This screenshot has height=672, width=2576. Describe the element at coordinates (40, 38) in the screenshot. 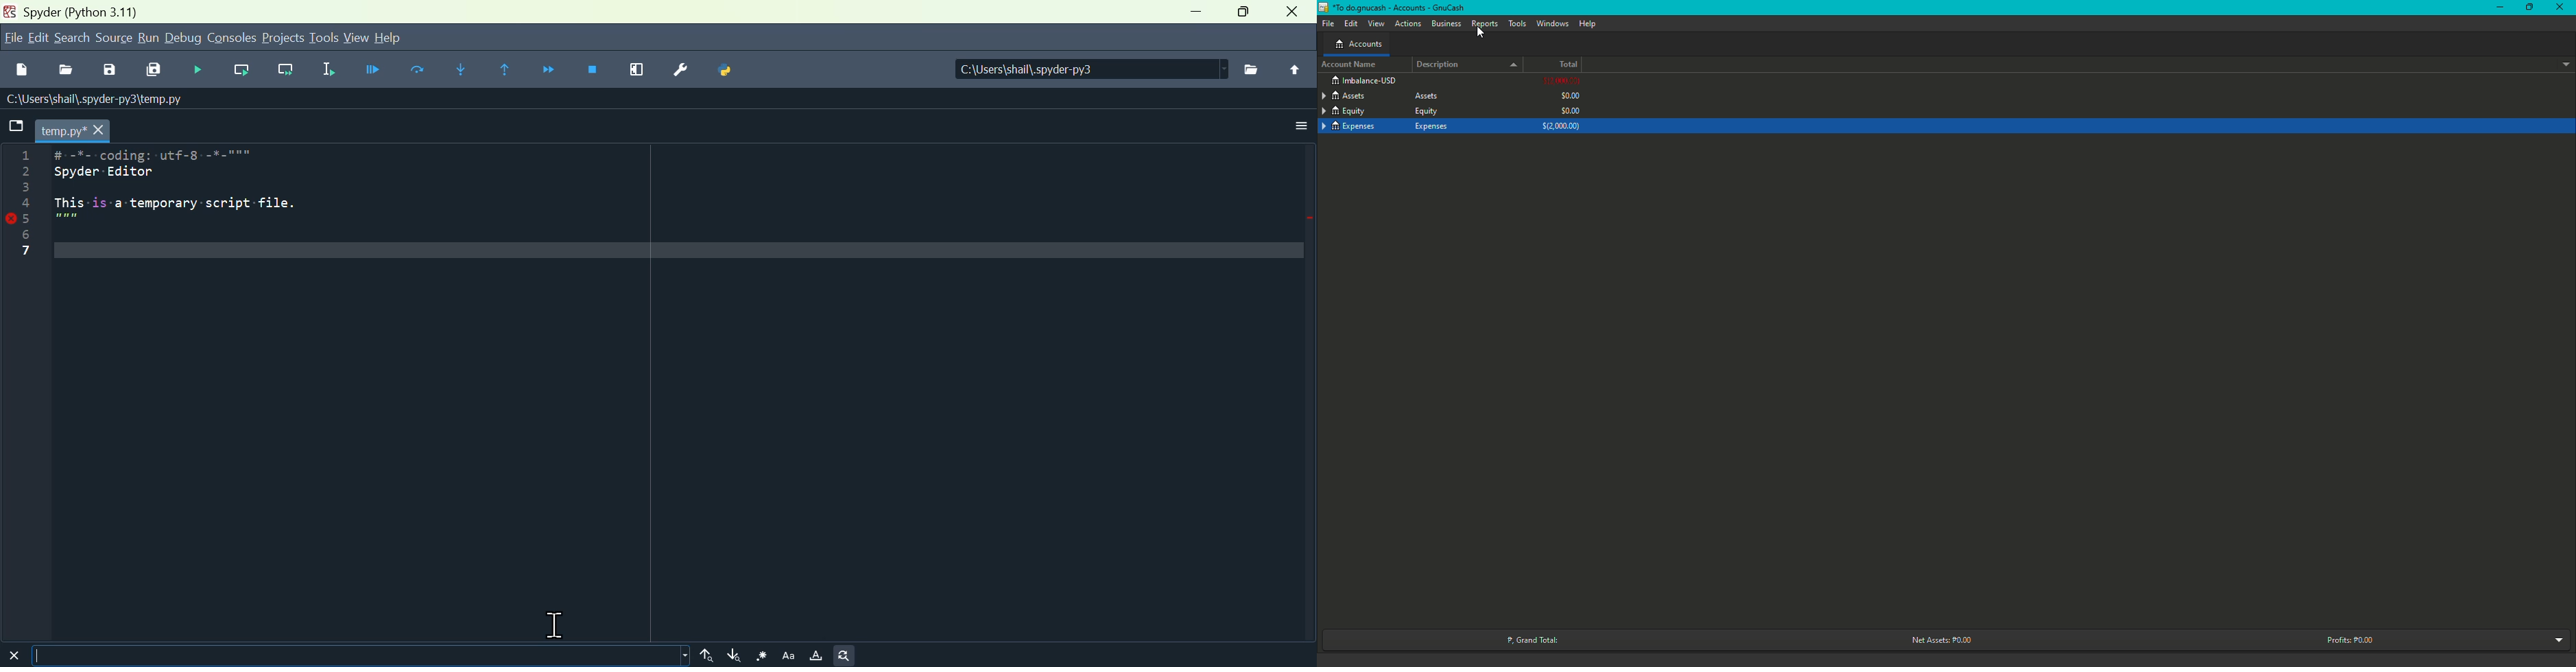

I see `Edit` at that location.